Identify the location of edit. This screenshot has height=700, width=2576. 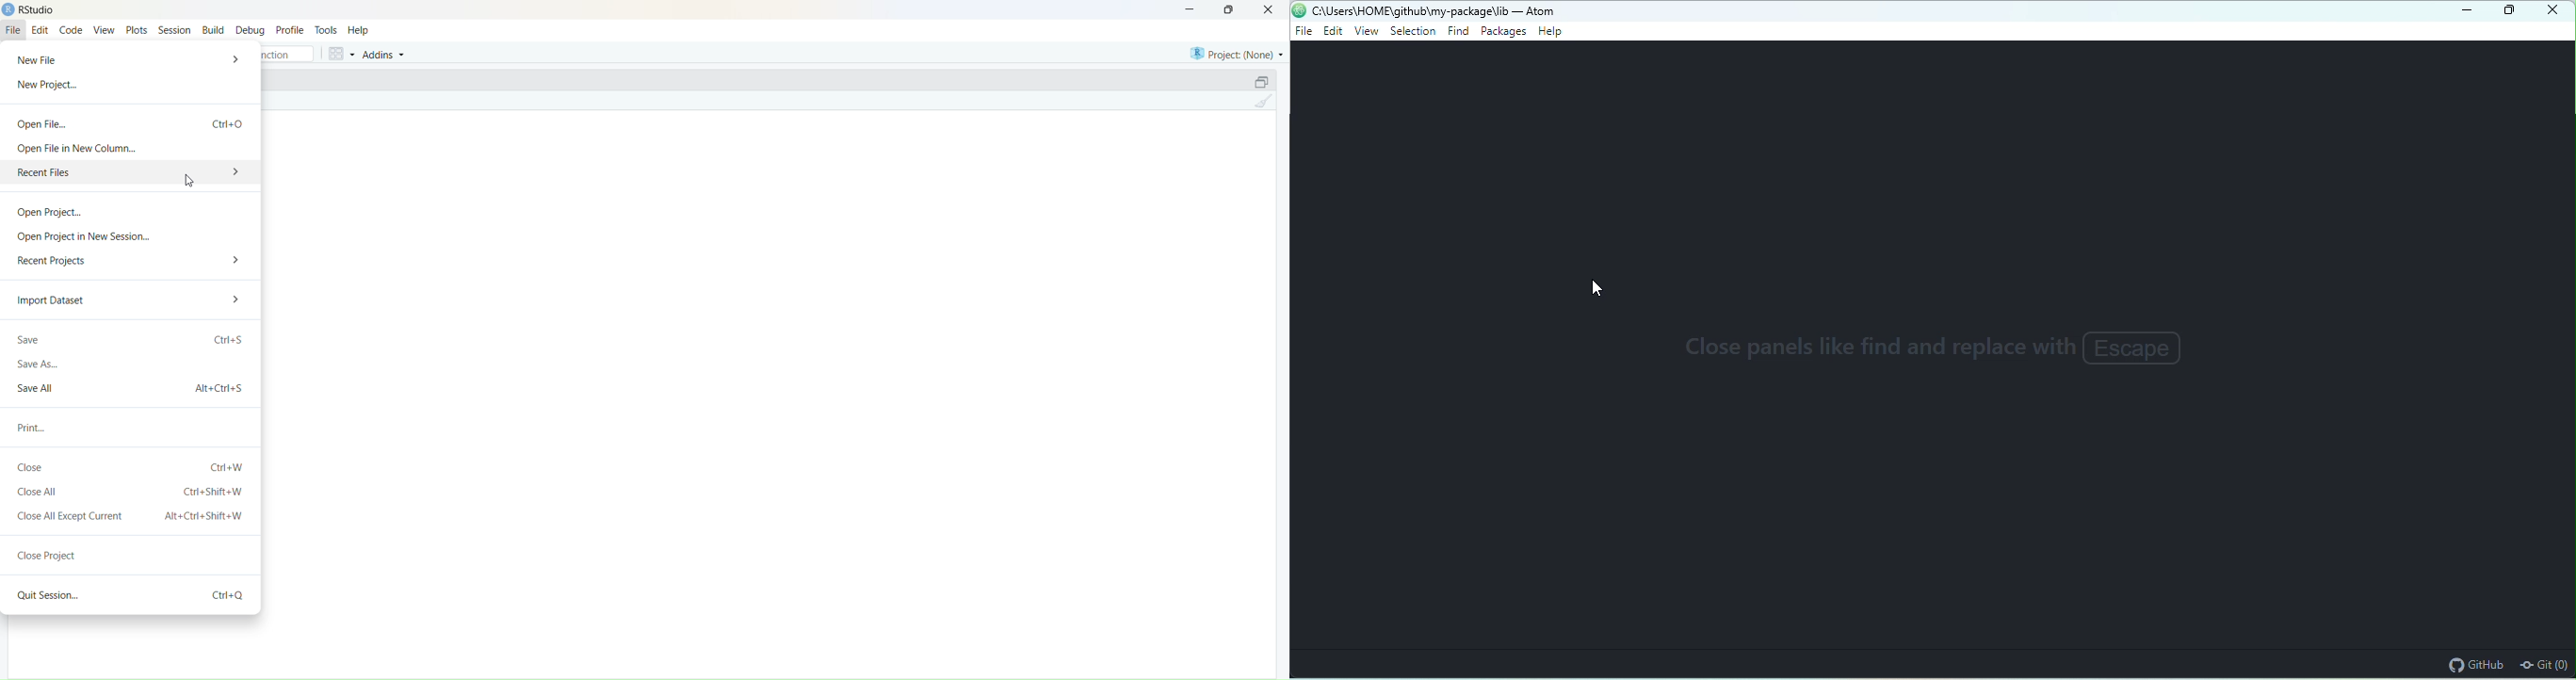
(1333, 30).